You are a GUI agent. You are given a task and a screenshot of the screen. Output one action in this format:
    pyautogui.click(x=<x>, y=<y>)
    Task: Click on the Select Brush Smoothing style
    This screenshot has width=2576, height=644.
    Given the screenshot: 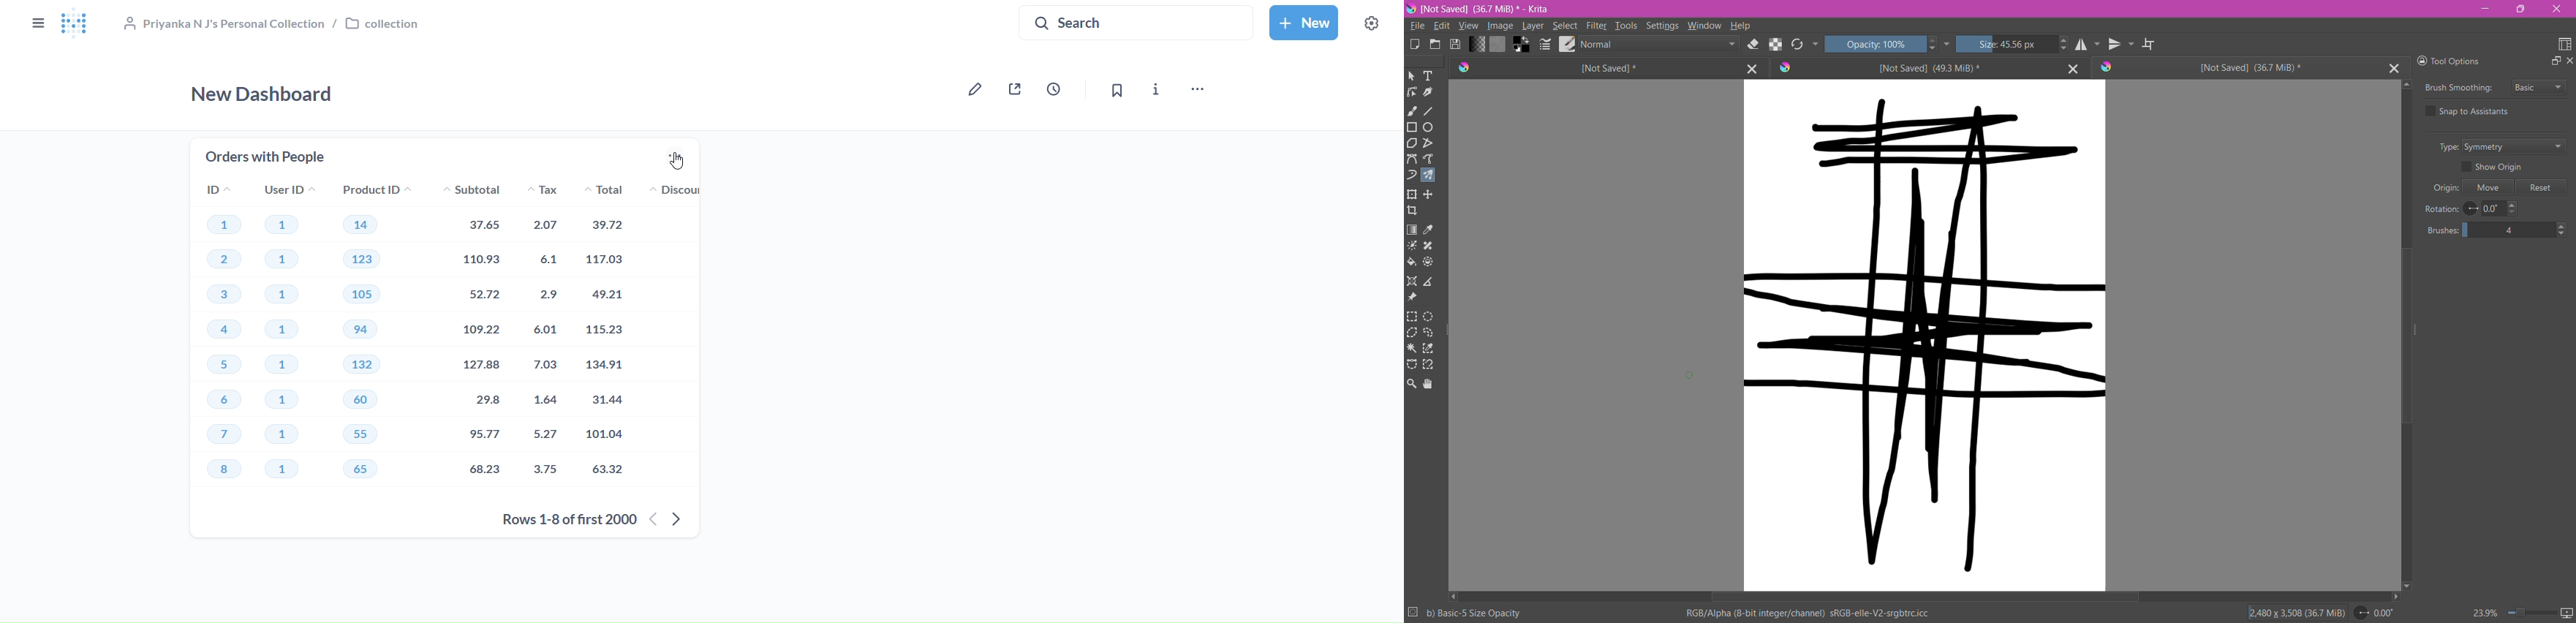 What is the action you would take?
    pyautogui.click(x=2539, y=86)
    